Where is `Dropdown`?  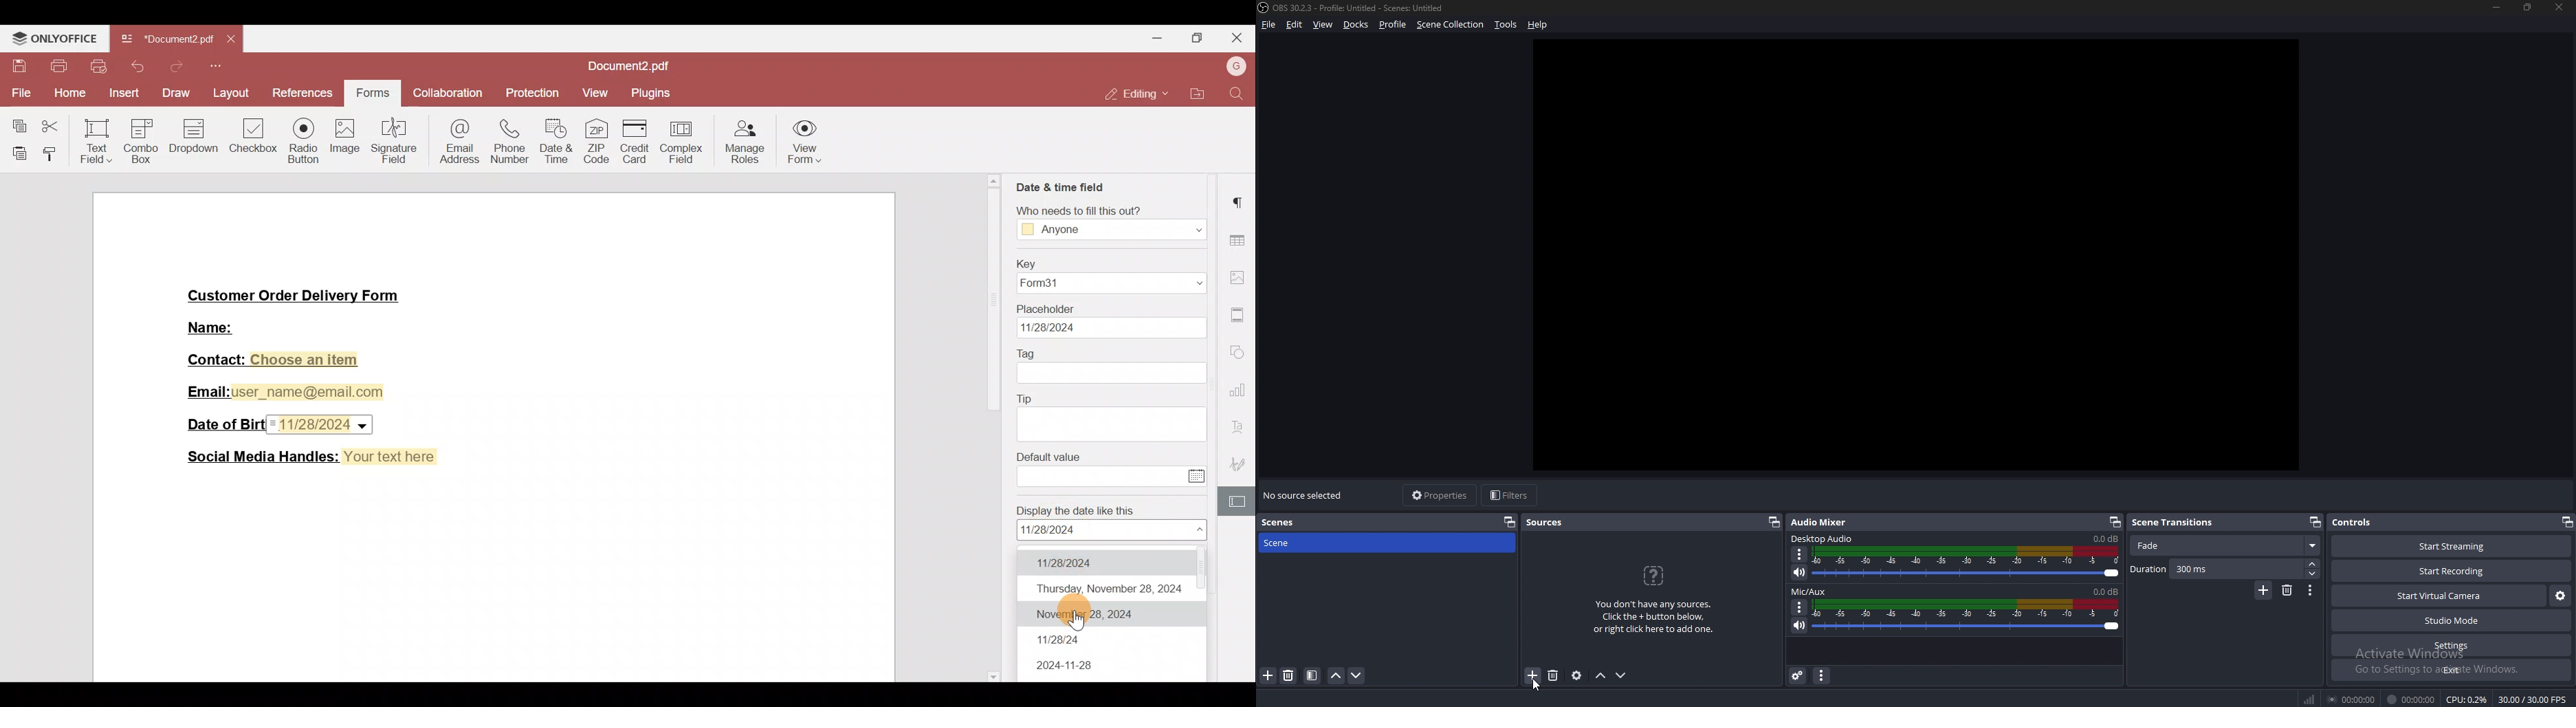 Dropdown is located at coordinates (195, 139).